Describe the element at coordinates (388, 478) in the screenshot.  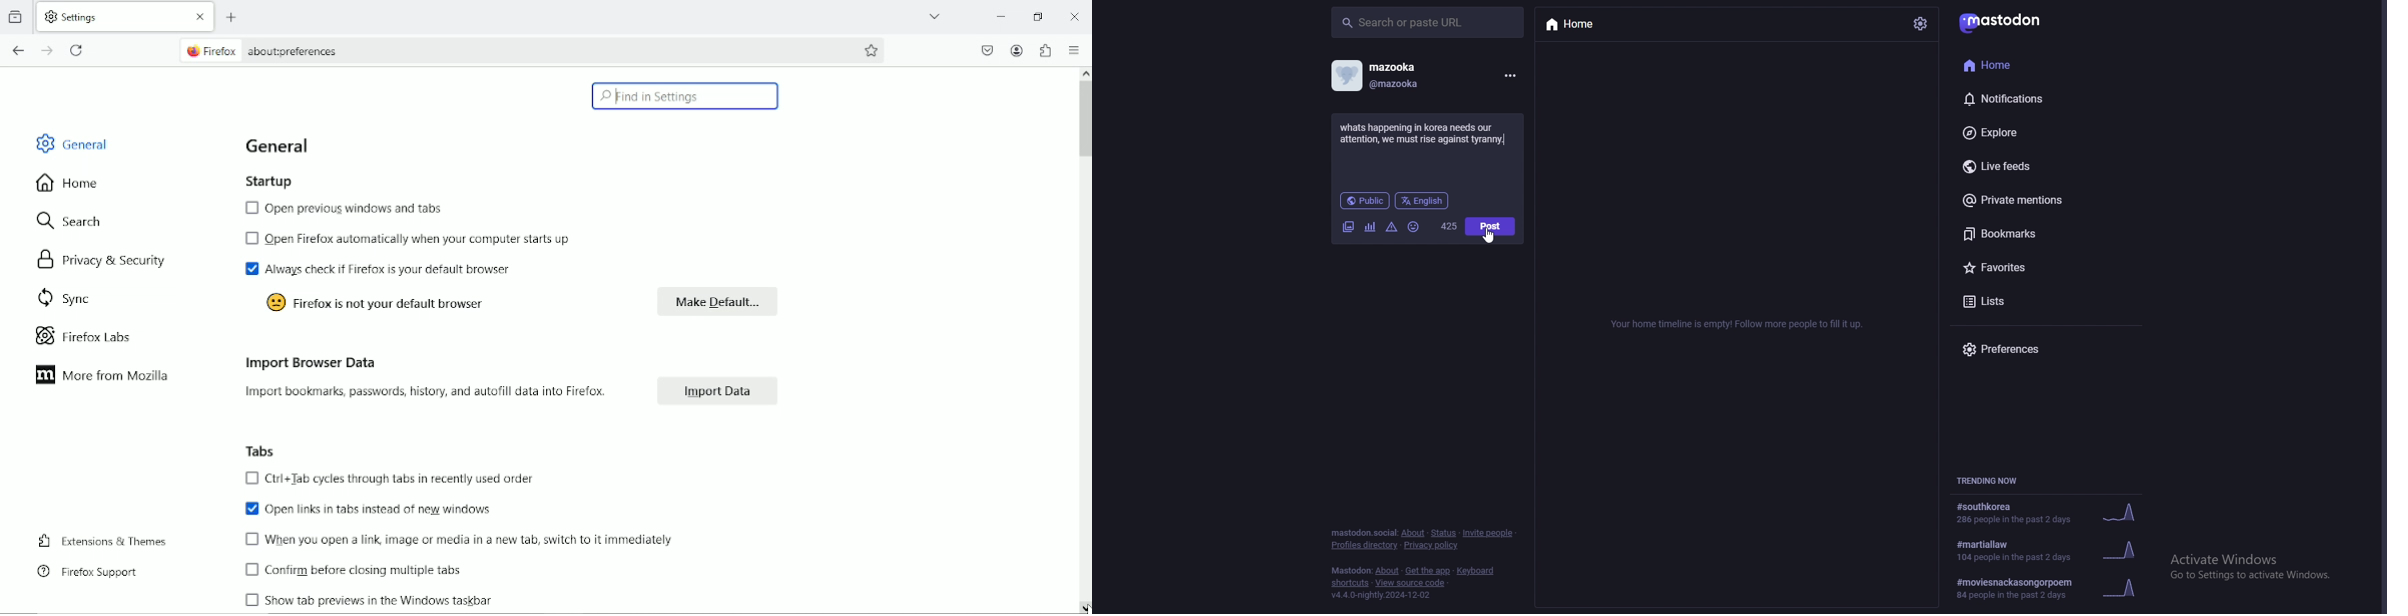
I see `Ctrl+Jab cycles through tabs in recently used order` at that location.